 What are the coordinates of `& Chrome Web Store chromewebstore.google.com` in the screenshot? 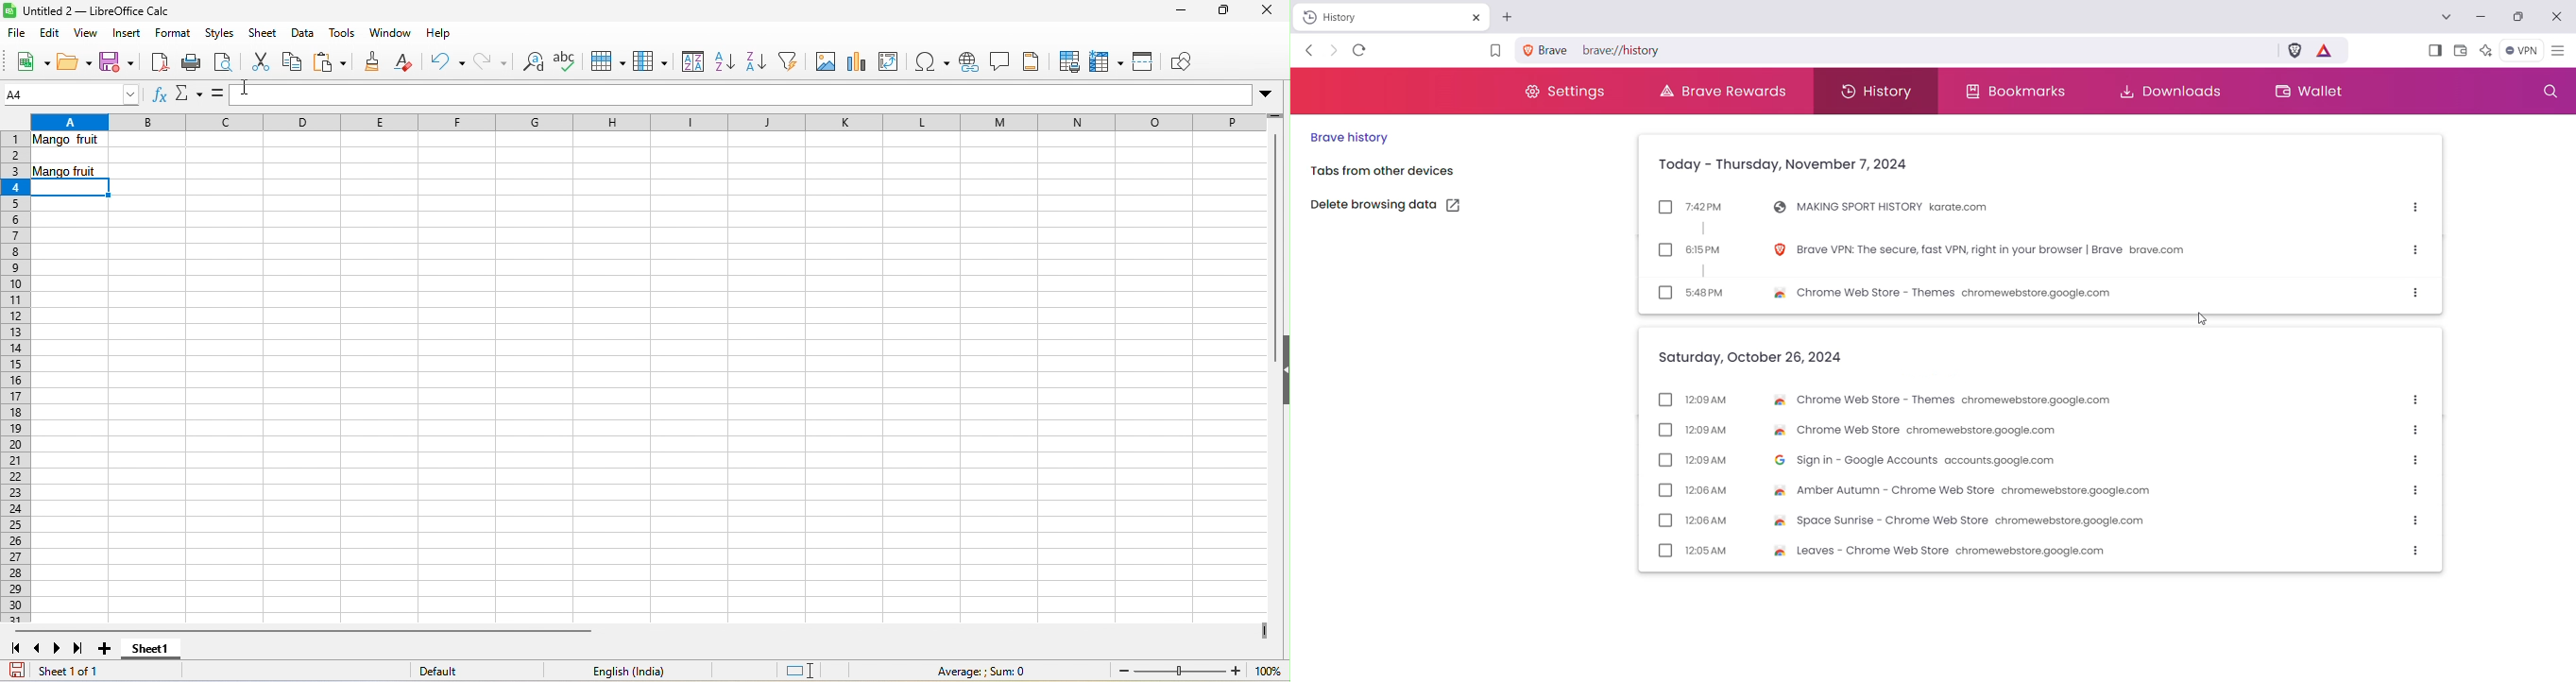 It's located at (1934, 429).